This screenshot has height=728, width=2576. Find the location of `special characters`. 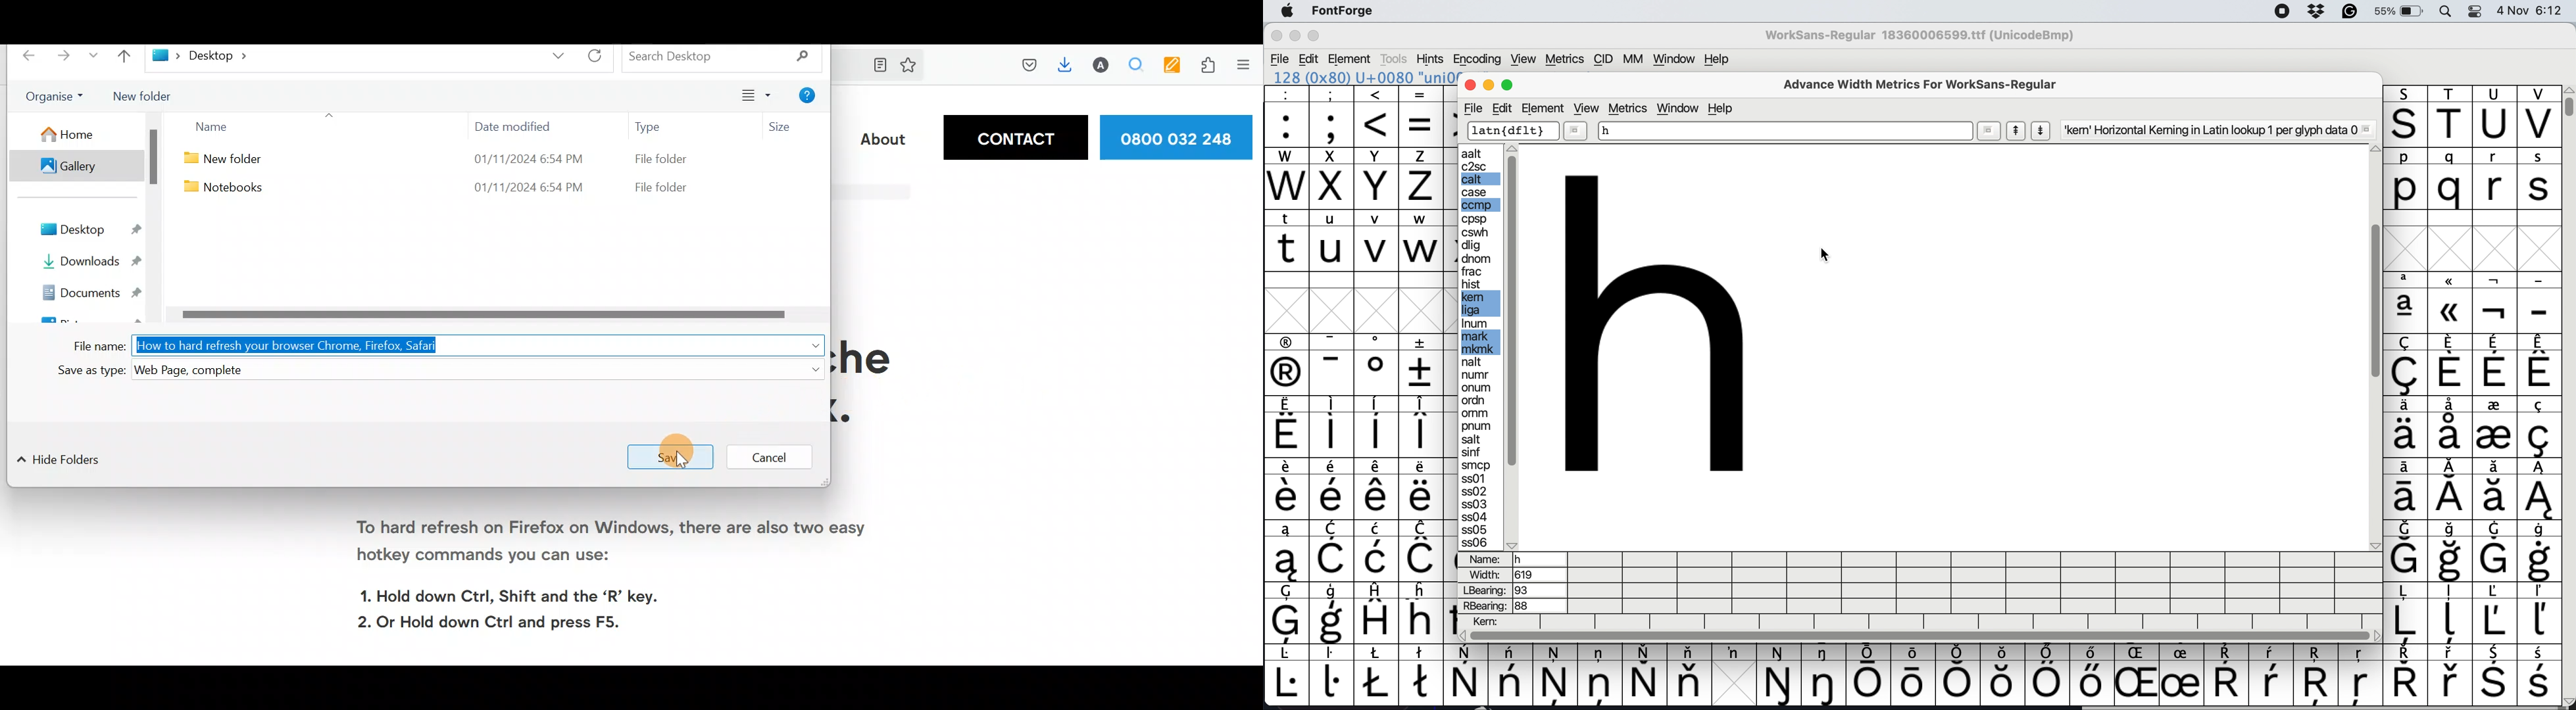

special characters is located at coordinates (1351, 559).